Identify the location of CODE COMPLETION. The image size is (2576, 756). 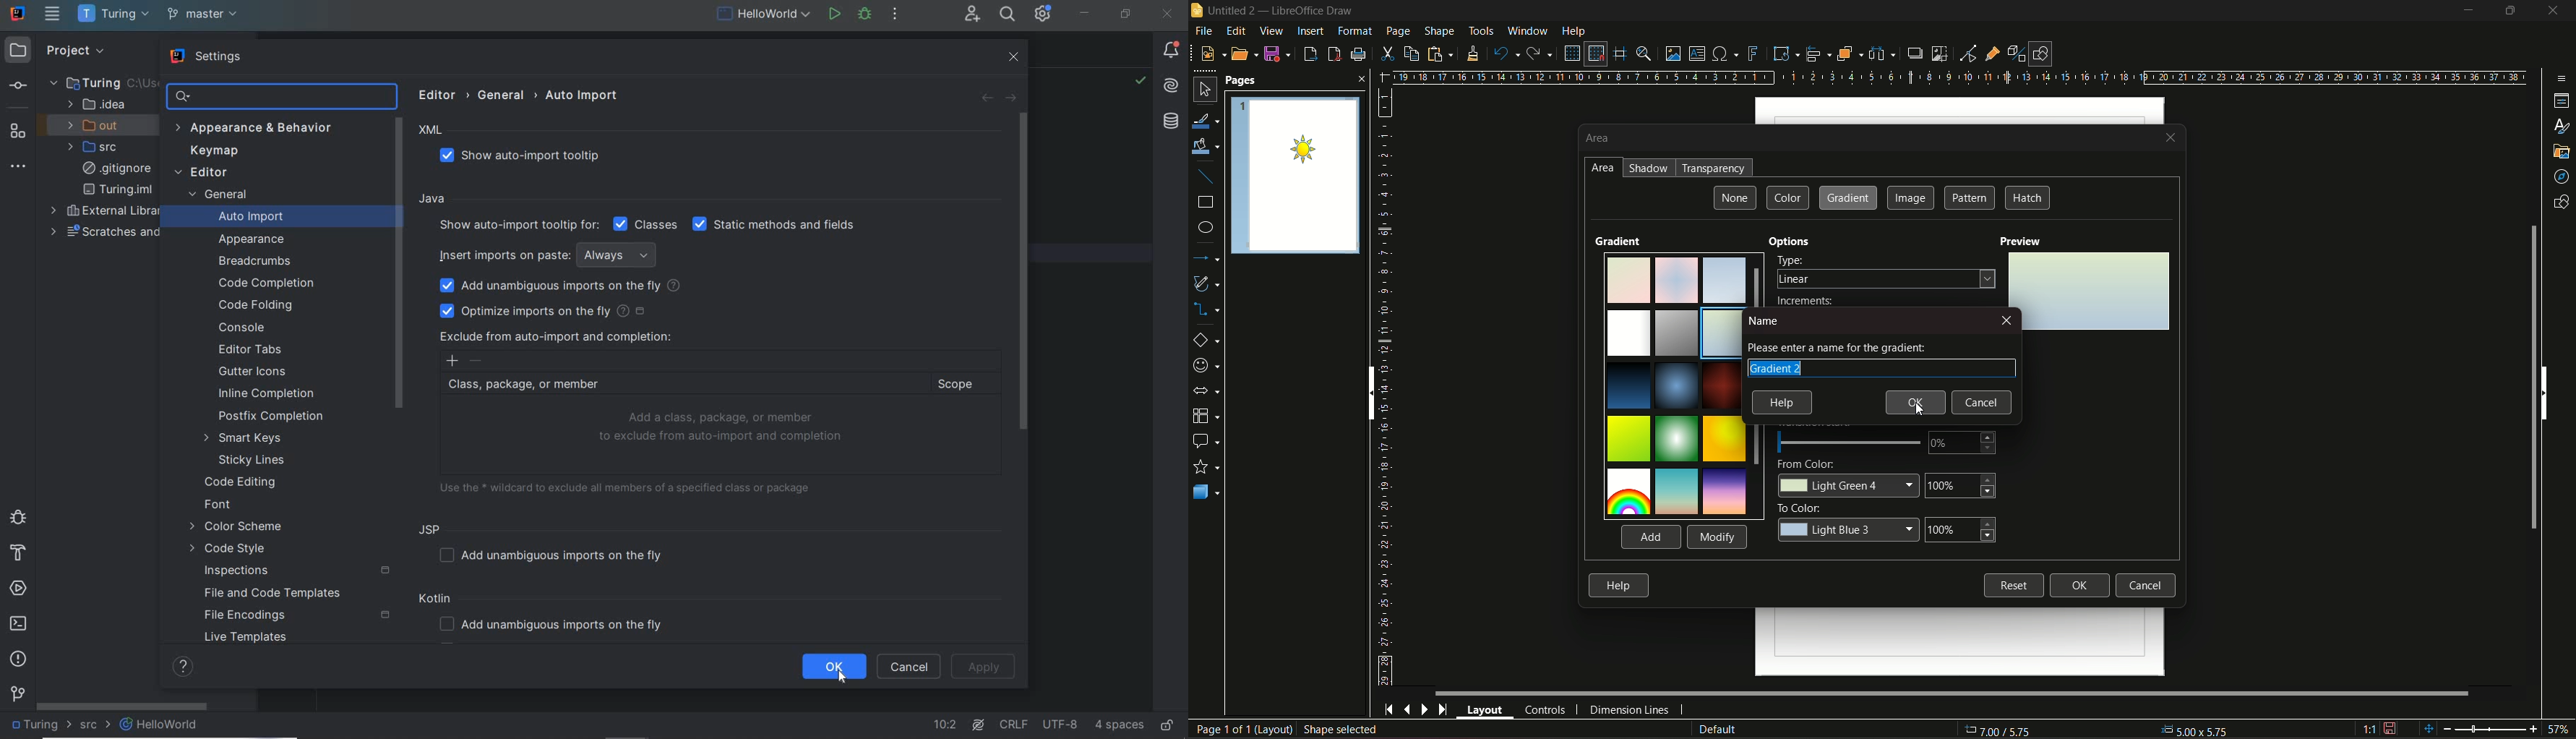
(265, 282).